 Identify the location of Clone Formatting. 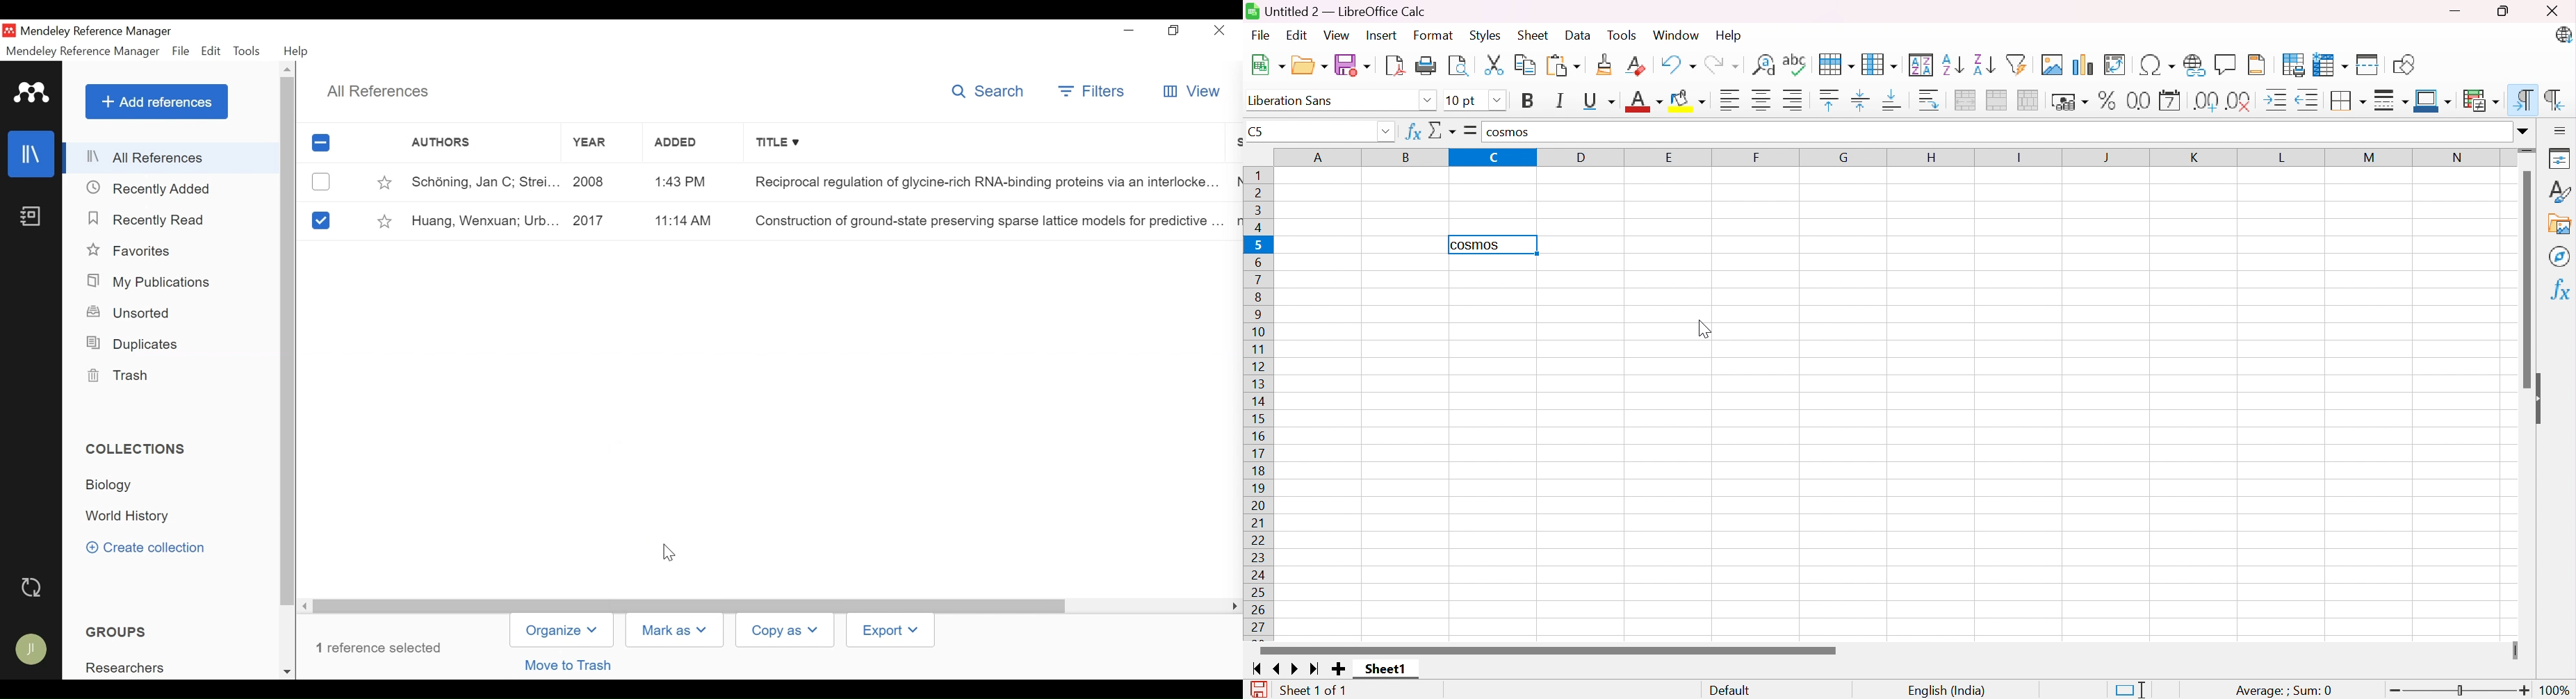
(1606, 67).